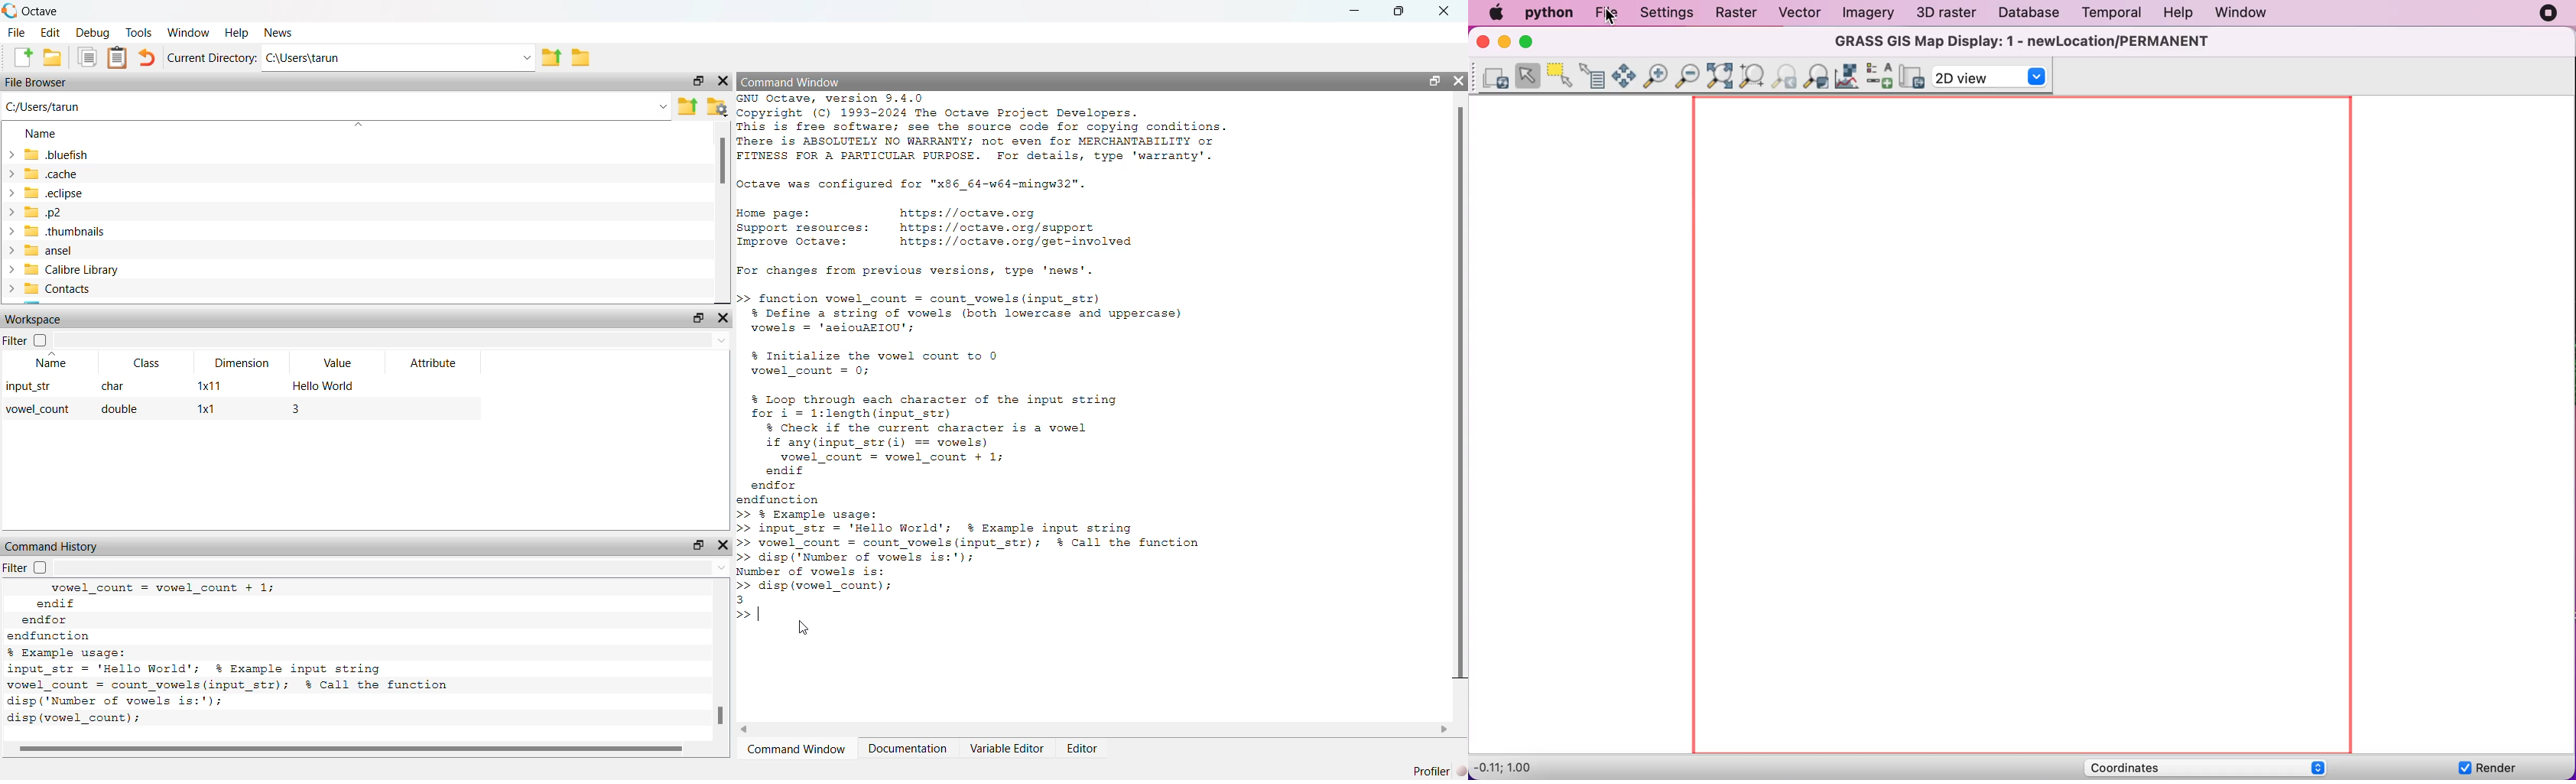  Describe the element at coordinates (38, 410) in the screenshot. I see `vowel_count` at that location.